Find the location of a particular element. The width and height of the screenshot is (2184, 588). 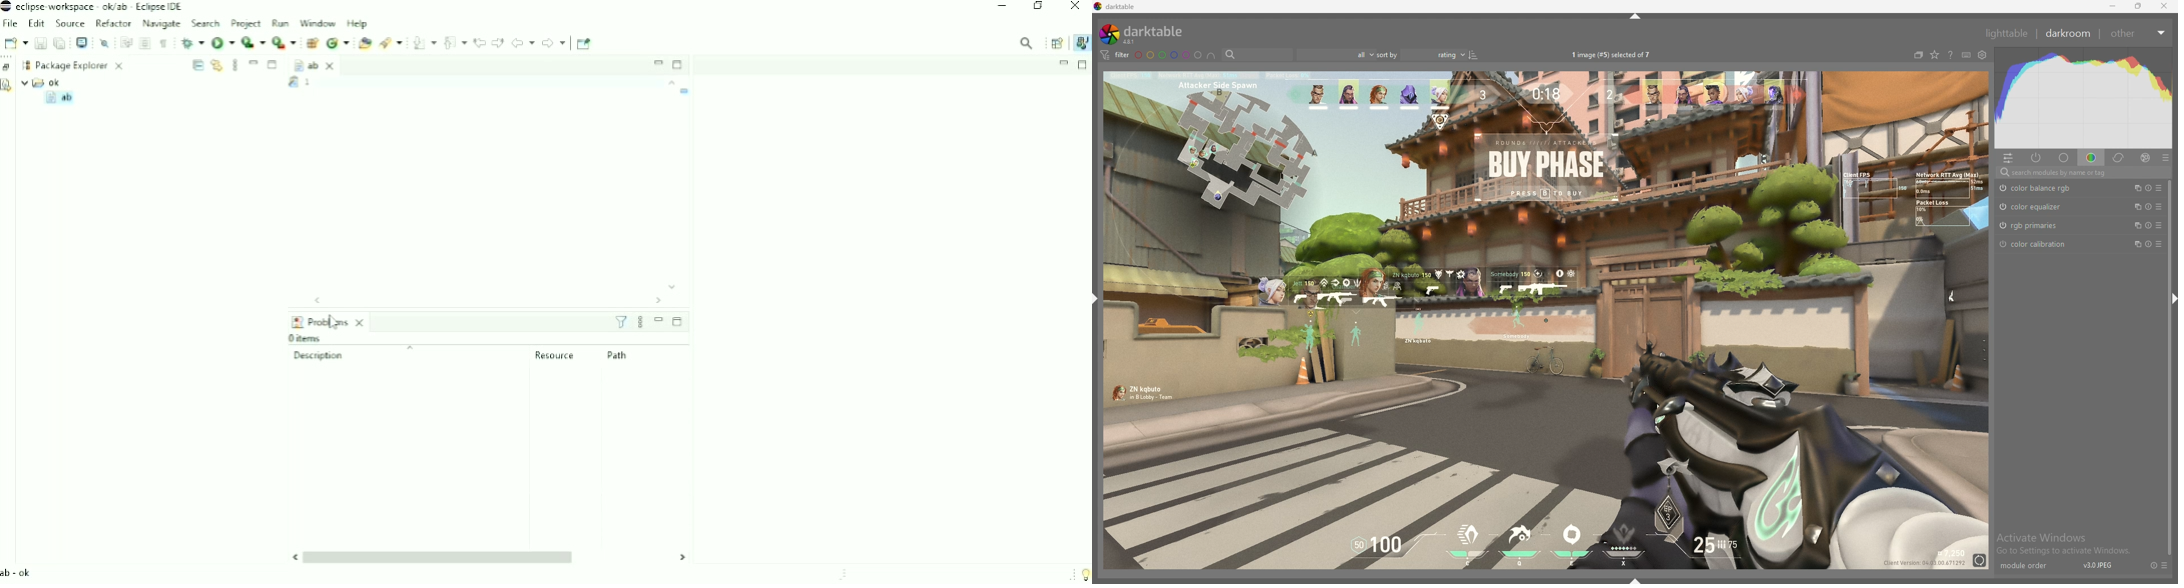

keyboard shortcut is located at coordinates (1966, 55).